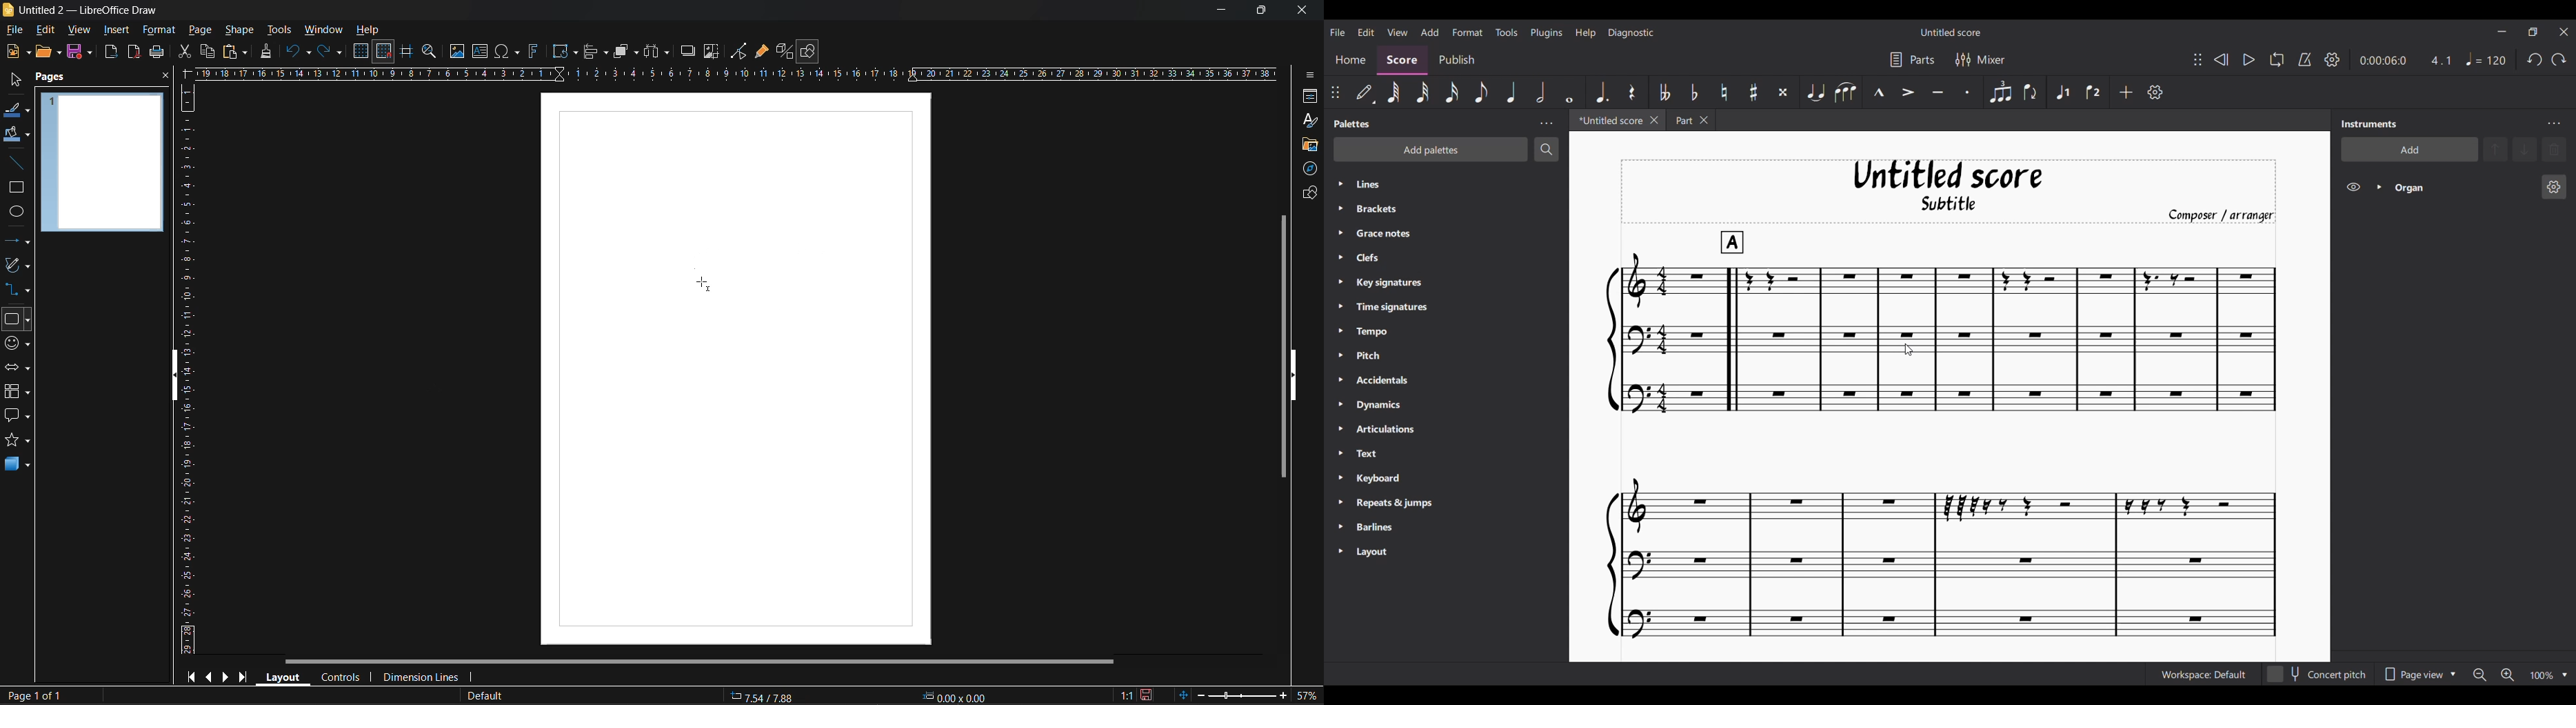  What do you see at coordinates (103, 162) in the screenshot?
I see `page preview` at bounding box center [103, 162].